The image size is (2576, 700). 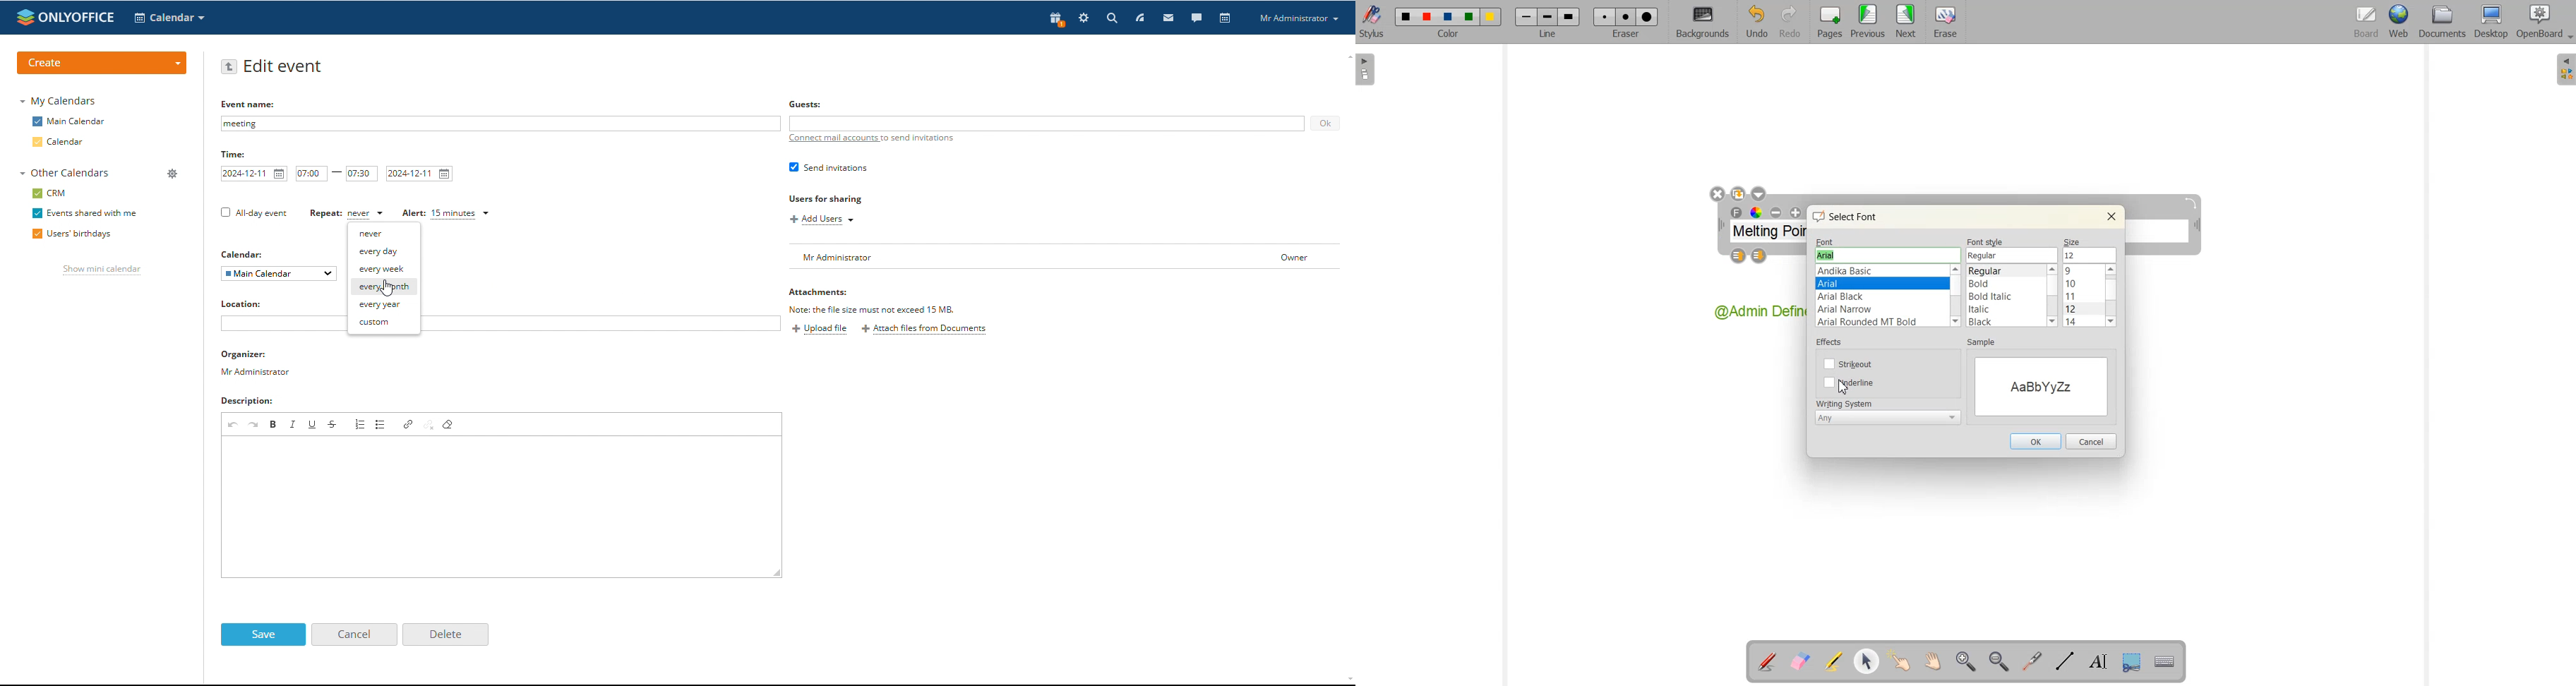 I want to click on Layer Up, so click(x=1740, y=256).